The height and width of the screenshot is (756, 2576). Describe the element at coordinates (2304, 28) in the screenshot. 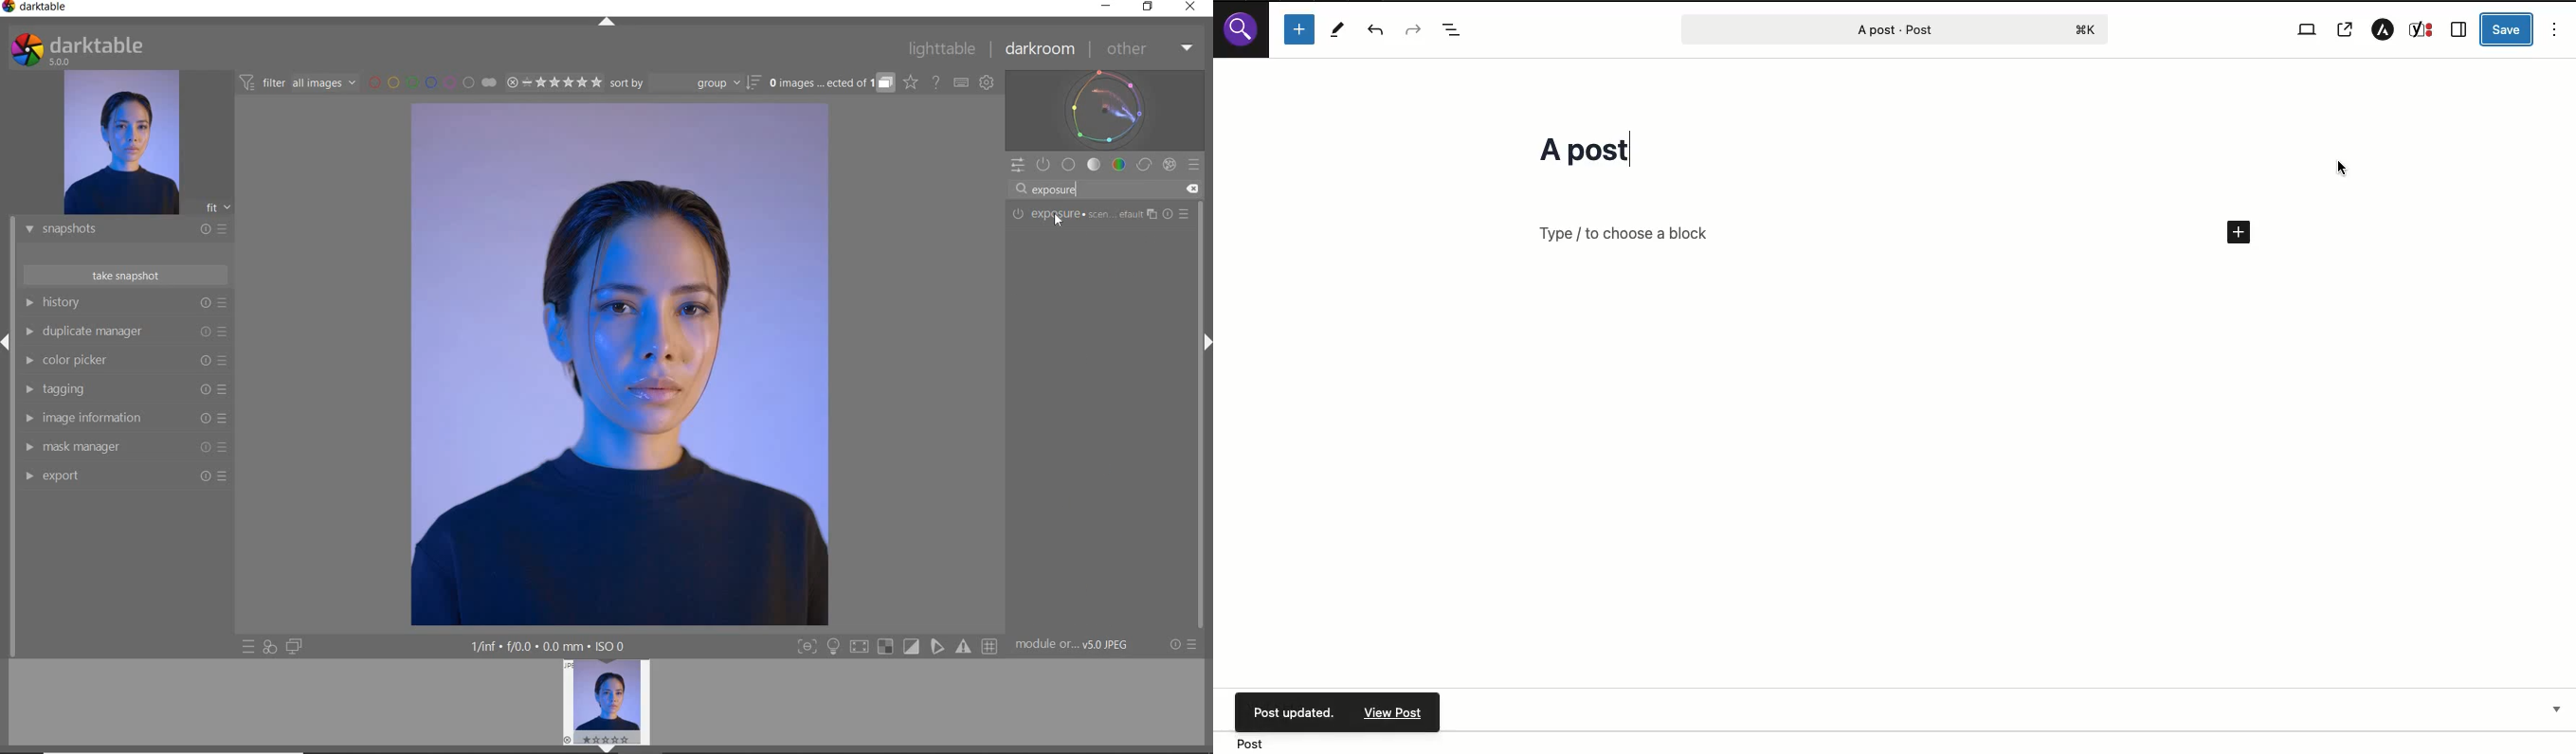

I see `View` at that location.